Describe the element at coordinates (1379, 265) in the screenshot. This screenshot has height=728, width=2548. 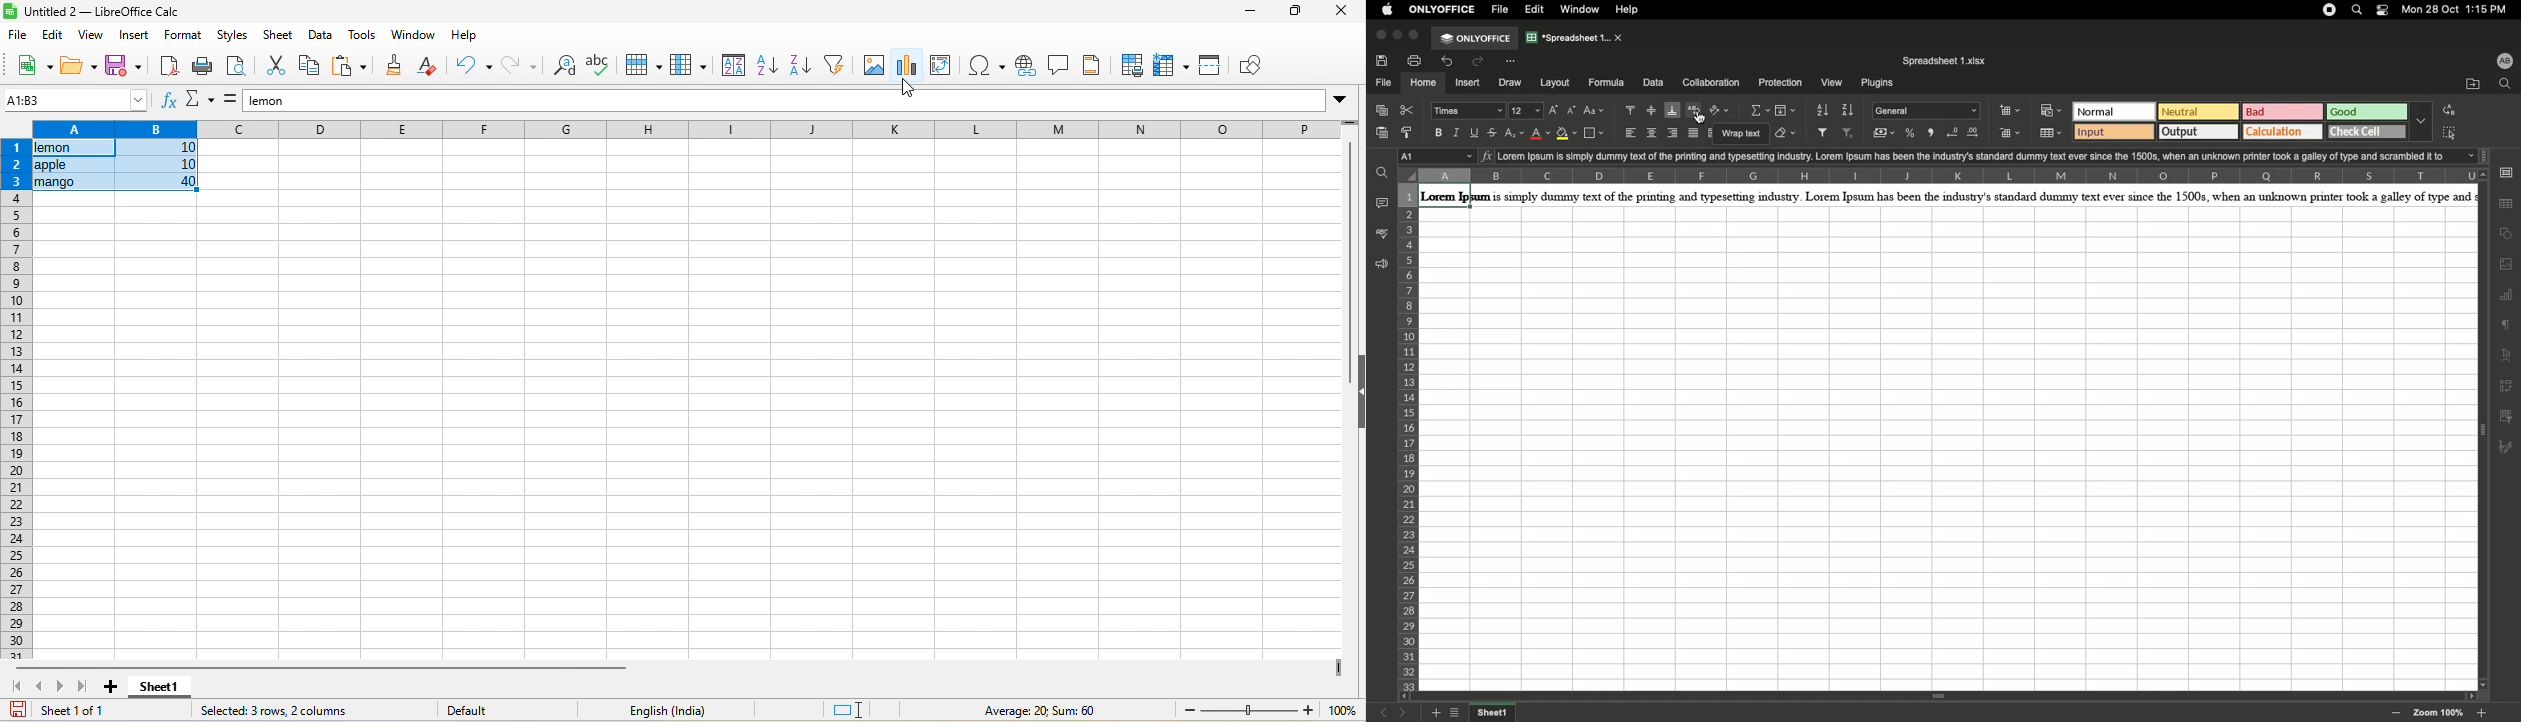
I see `Feedback & support` at that location.